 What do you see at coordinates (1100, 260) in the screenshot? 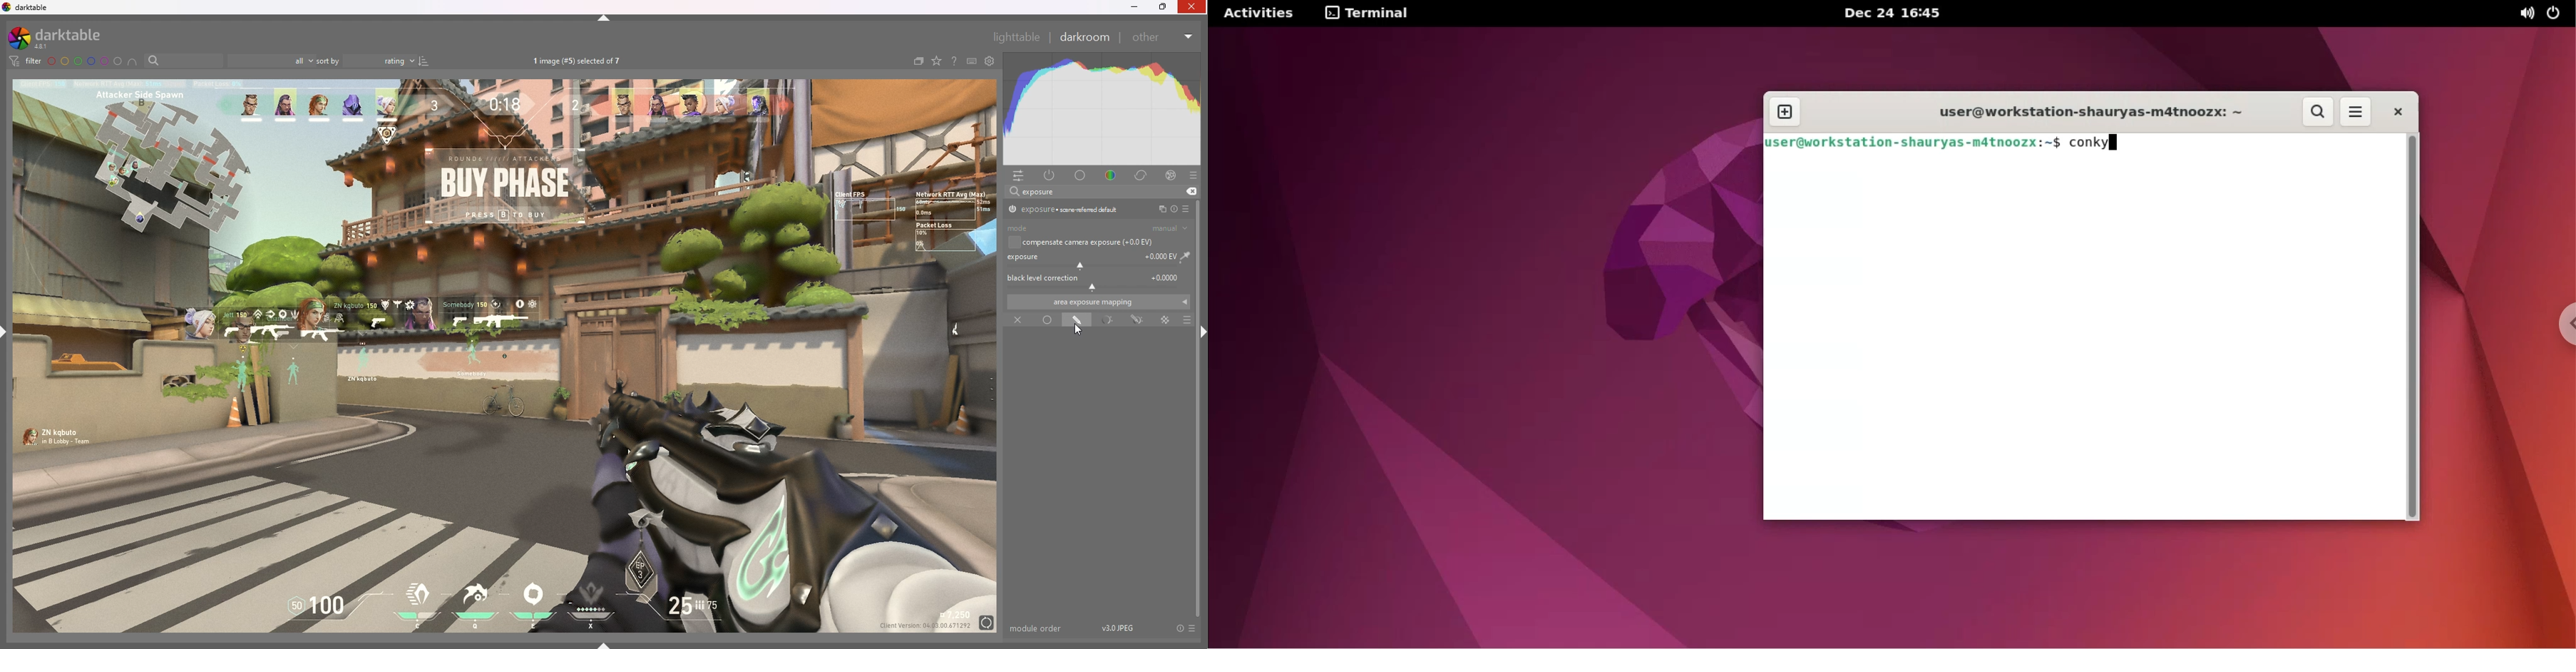
I see `exposure` at bounding box center [1100, 260].